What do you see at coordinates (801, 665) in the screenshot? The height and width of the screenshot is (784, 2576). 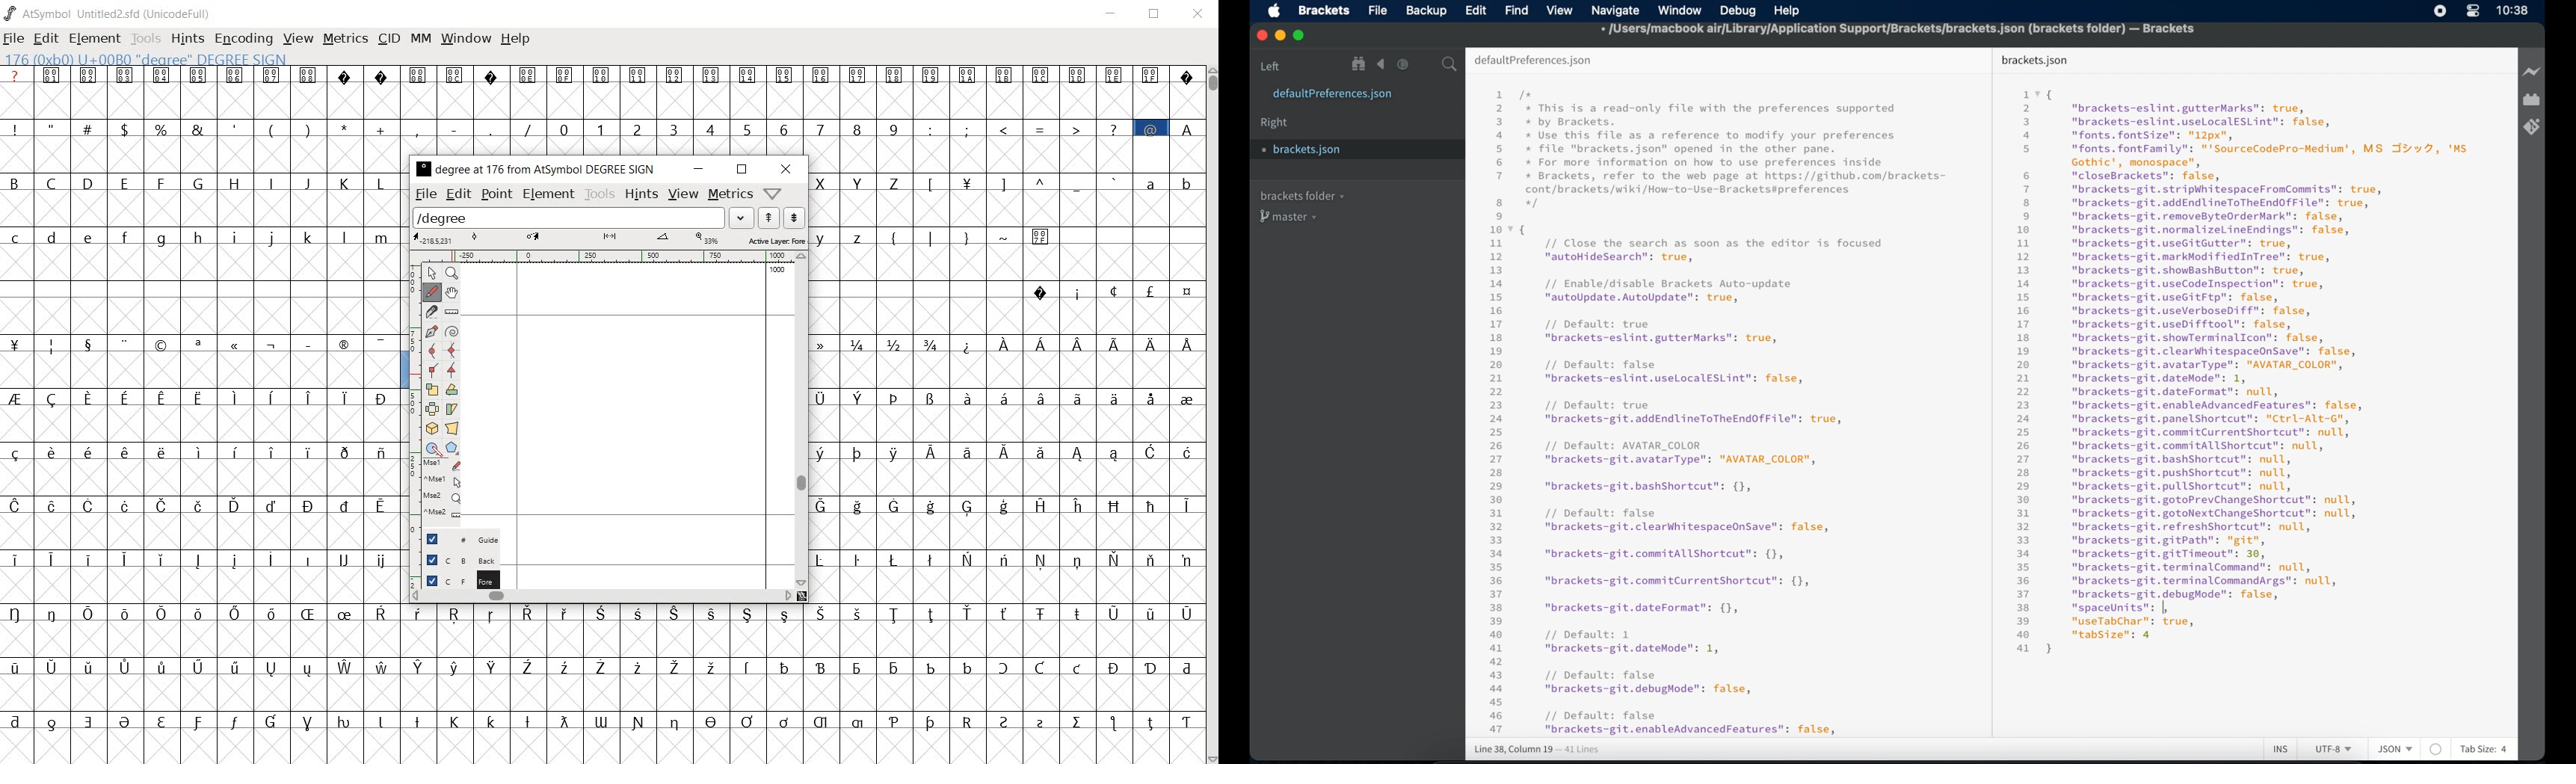 I see `special letters` at bounding box center [801, 665].